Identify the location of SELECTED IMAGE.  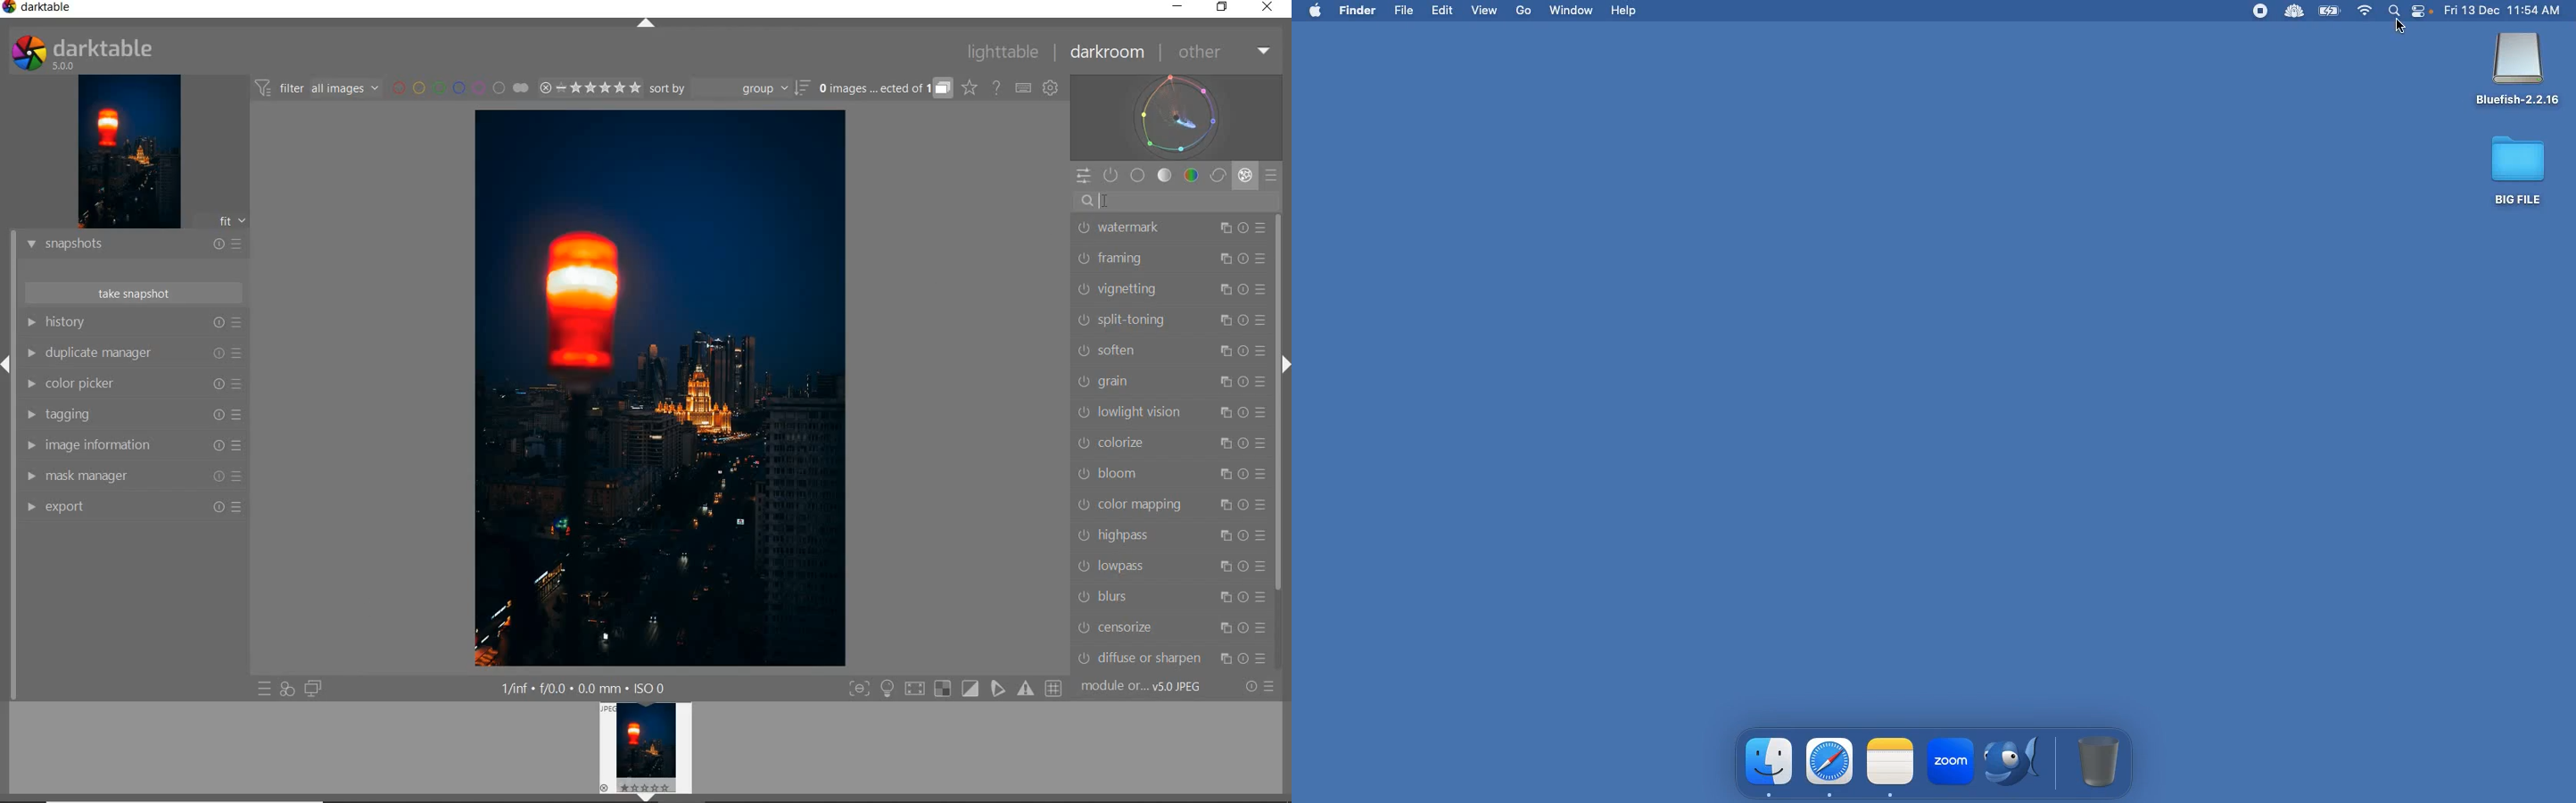
(664, 390).